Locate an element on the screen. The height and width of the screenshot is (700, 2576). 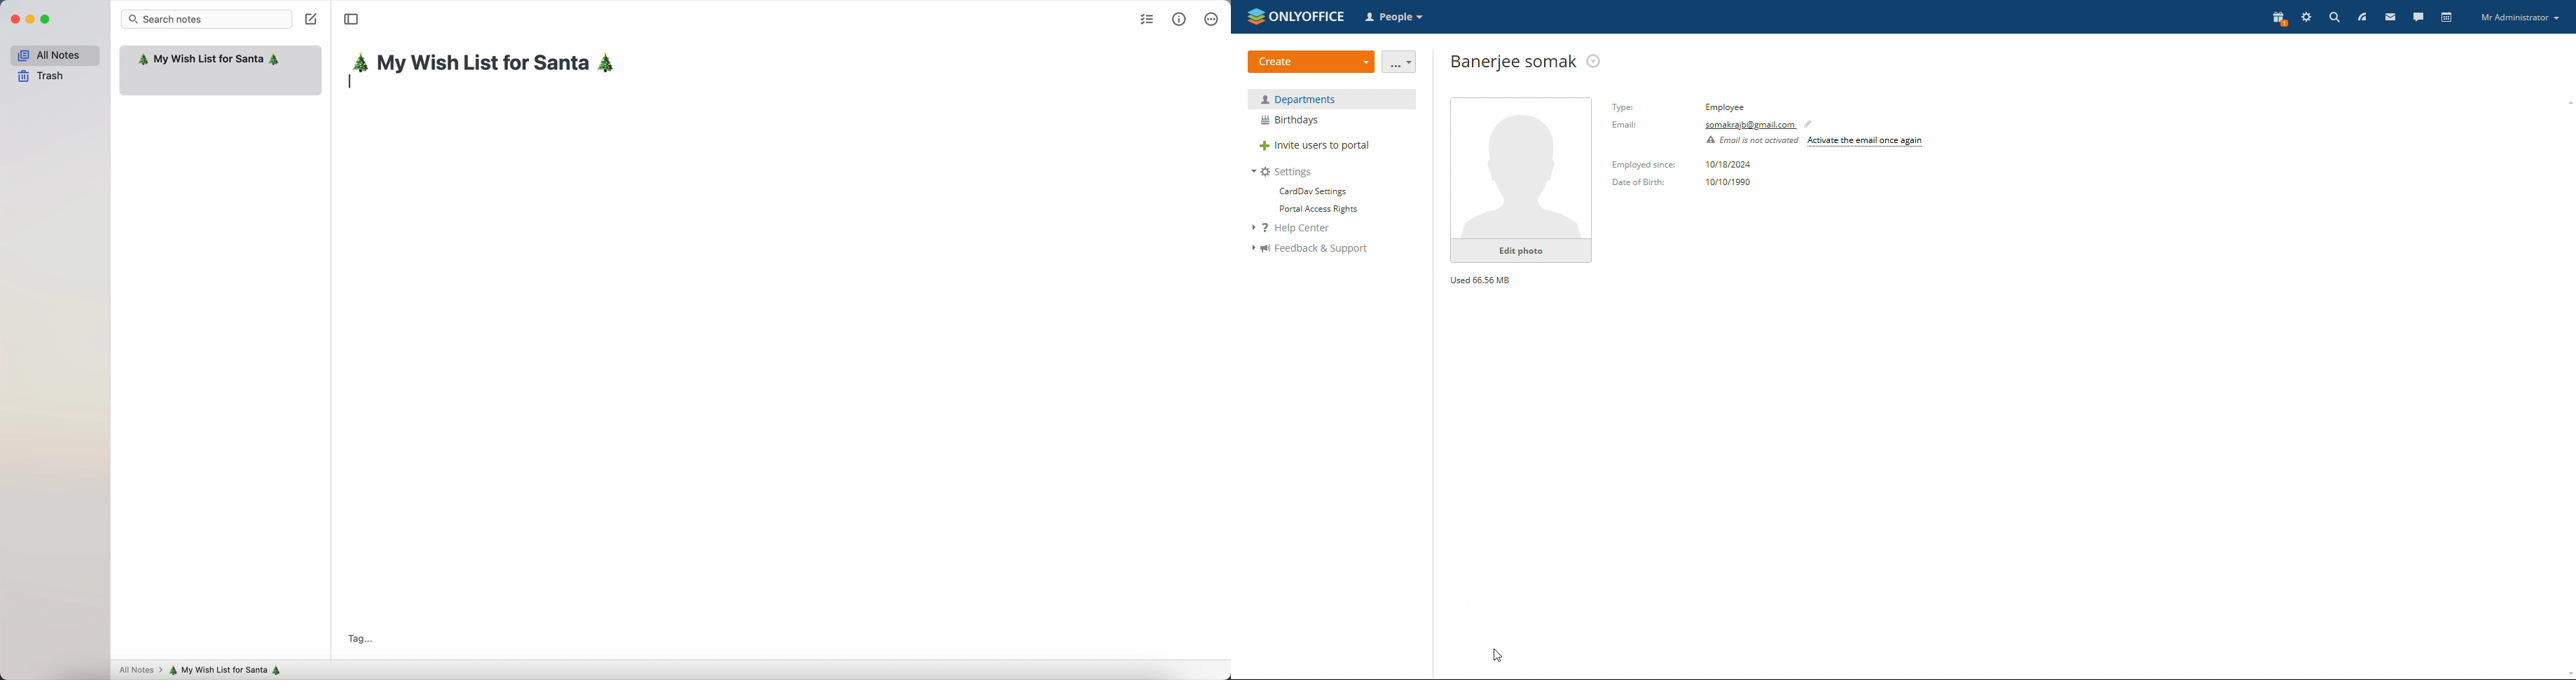
trash is located at coordinates (42, 77).